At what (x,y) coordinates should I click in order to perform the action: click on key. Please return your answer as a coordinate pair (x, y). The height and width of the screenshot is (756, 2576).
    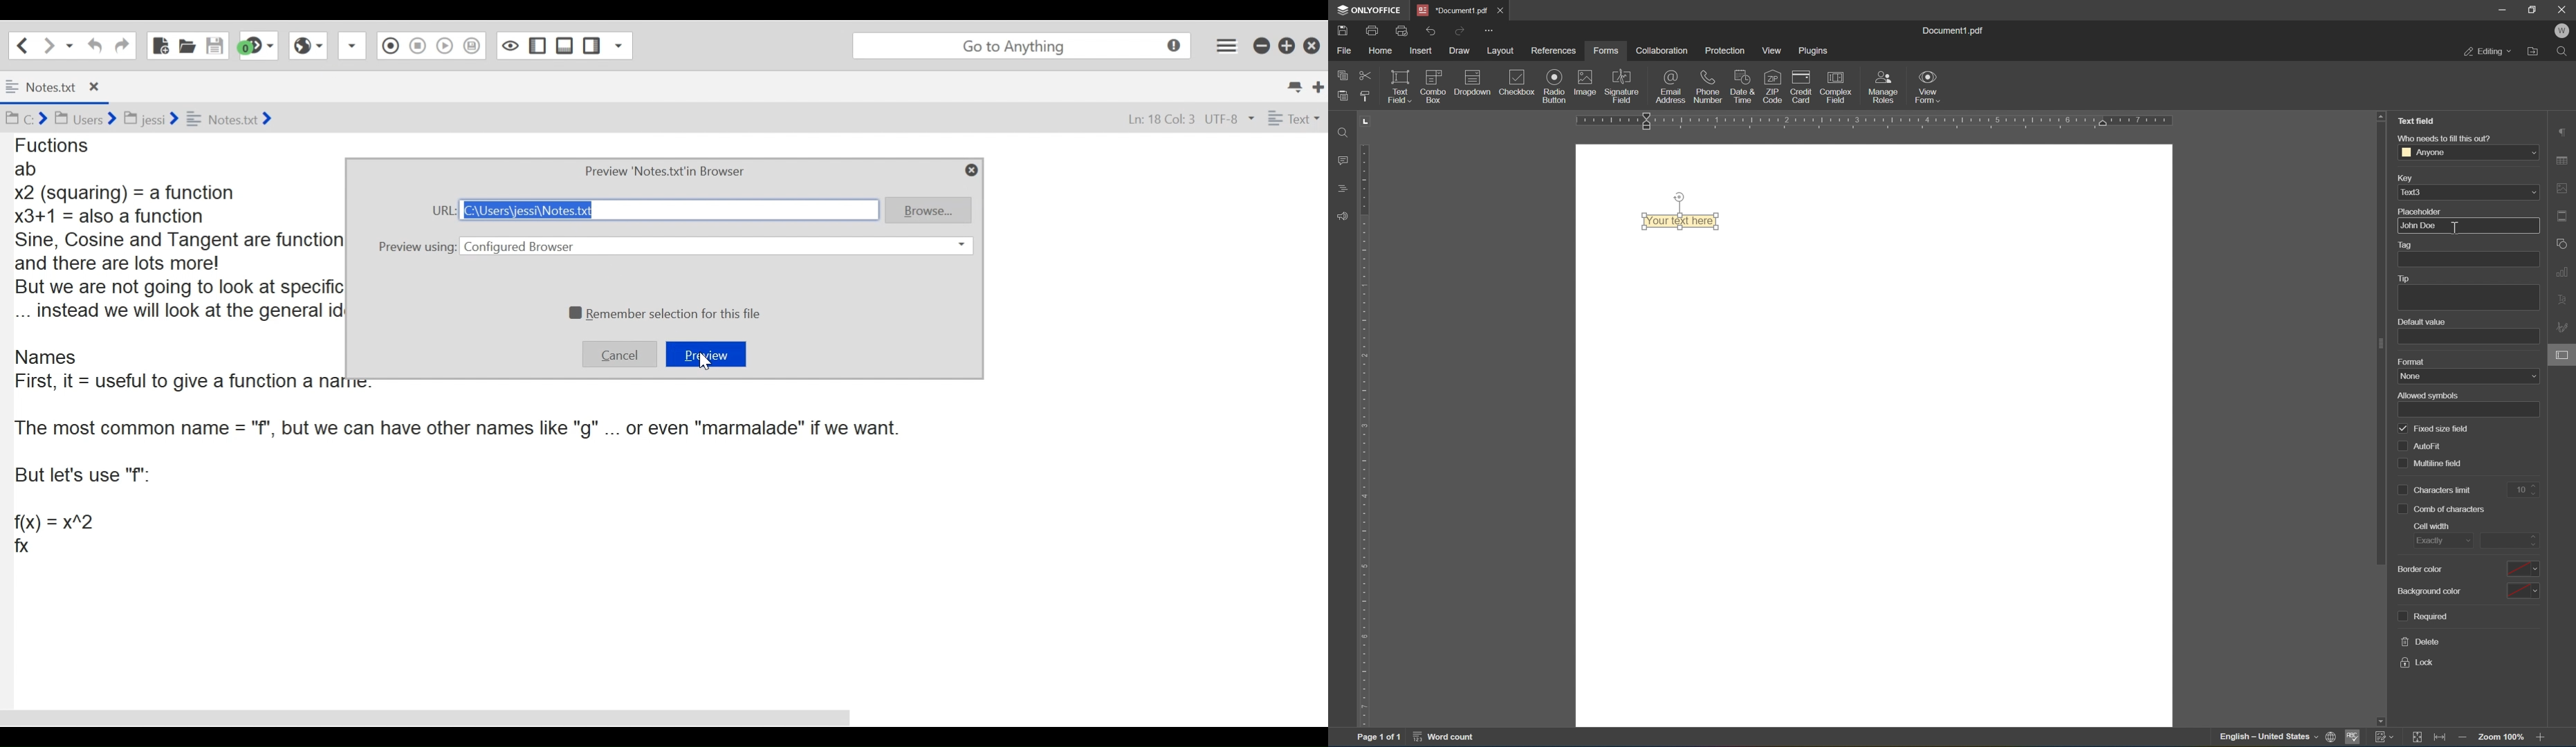
    Looking at the image, I should click on (2412, 178).